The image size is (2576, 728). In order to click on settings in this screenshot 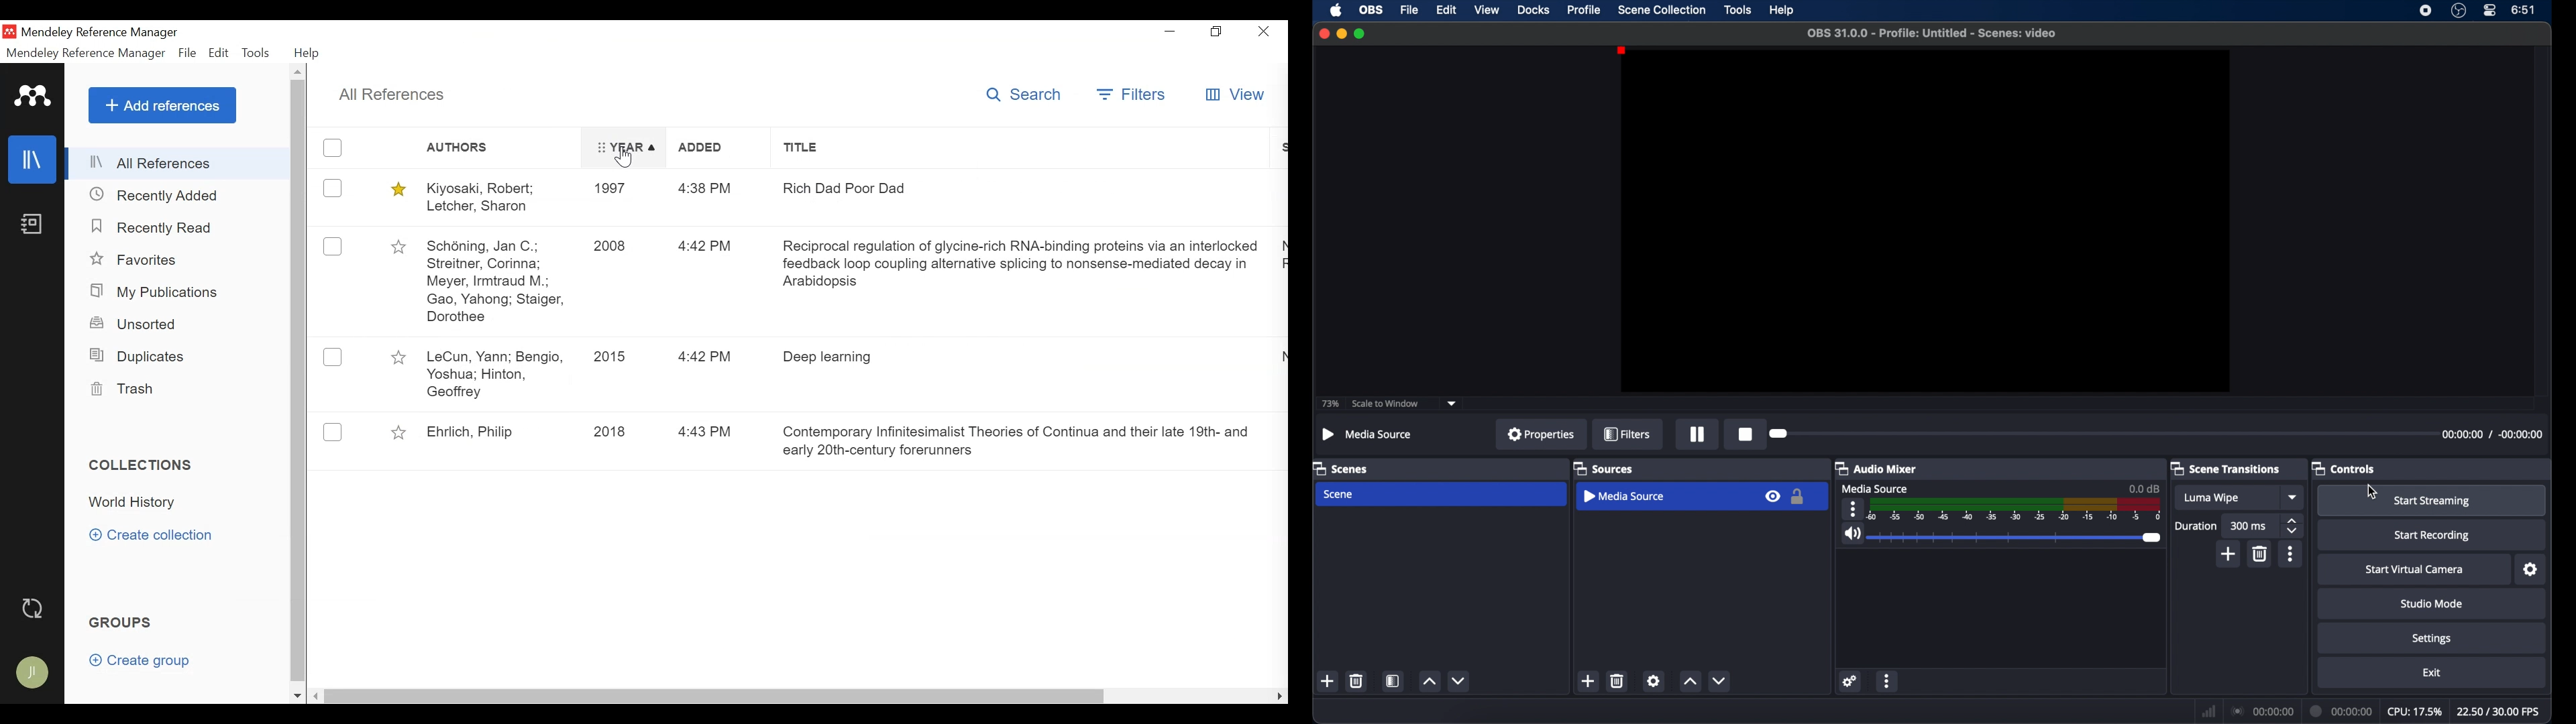, I will do `click(2531, 570)`.